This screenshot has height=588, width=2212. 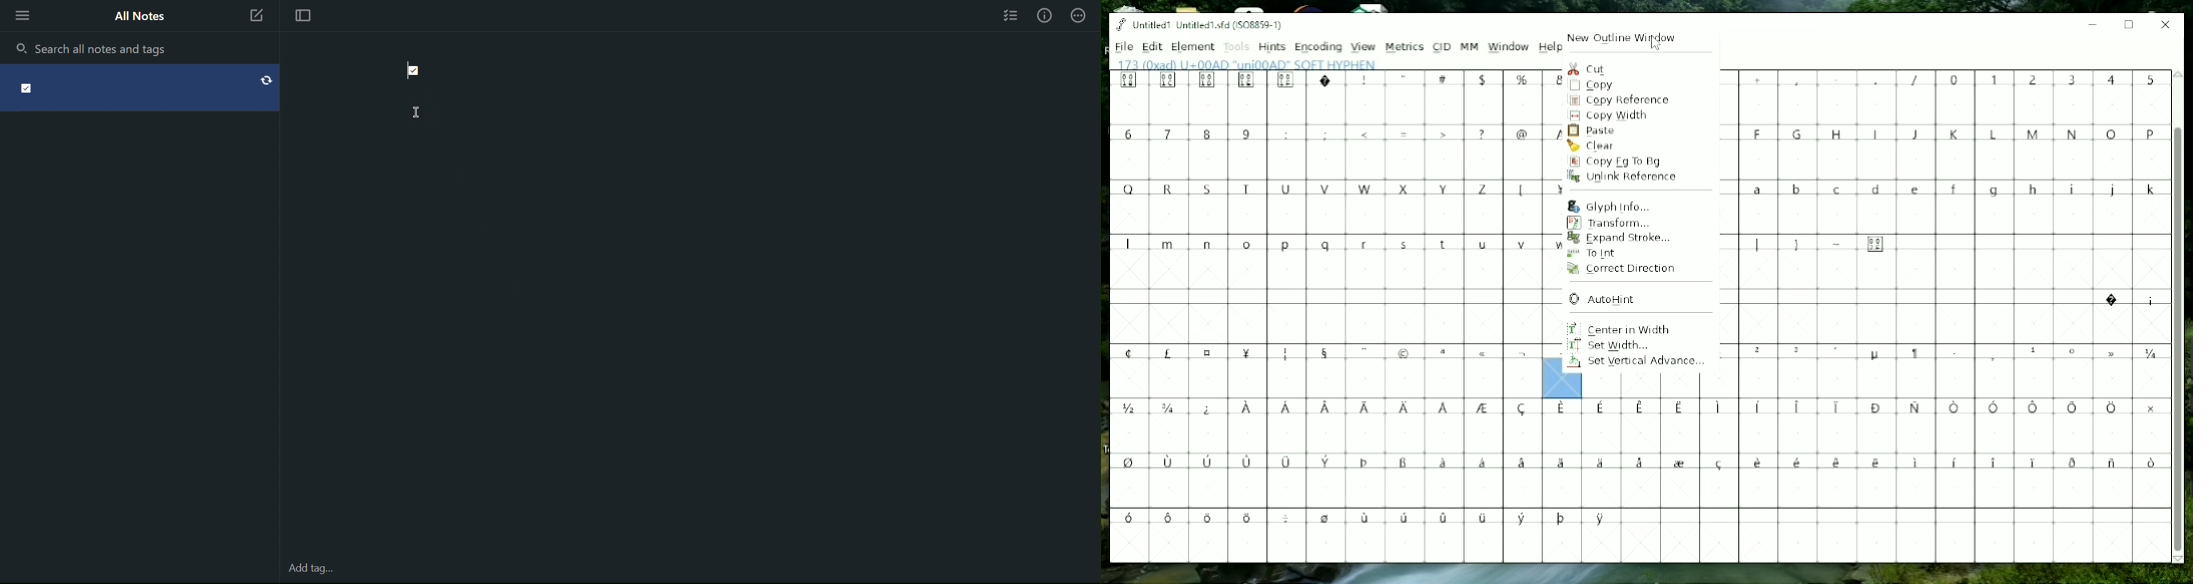 I want to click on Check point, so click(x=27, y=88).